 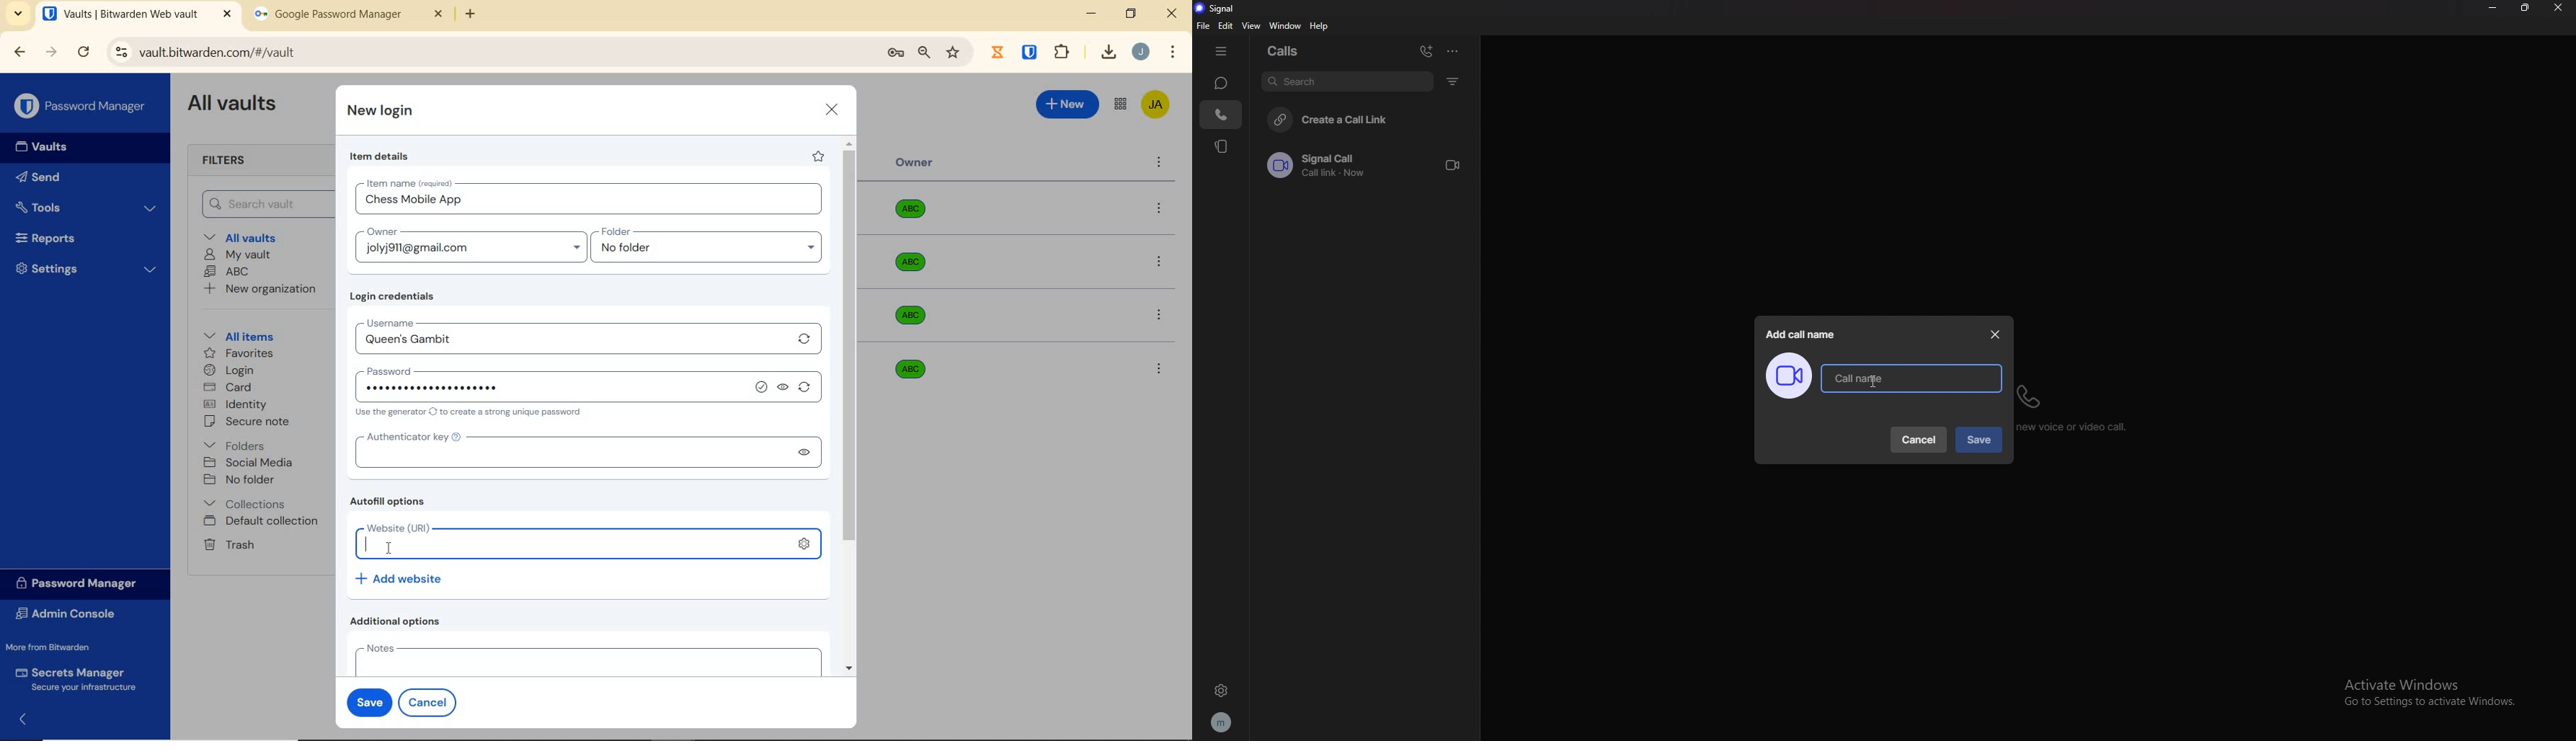 What do you see at coordinates (1162, 317) in the screenshot?
I see `option` at bounding box center [1162, 317].